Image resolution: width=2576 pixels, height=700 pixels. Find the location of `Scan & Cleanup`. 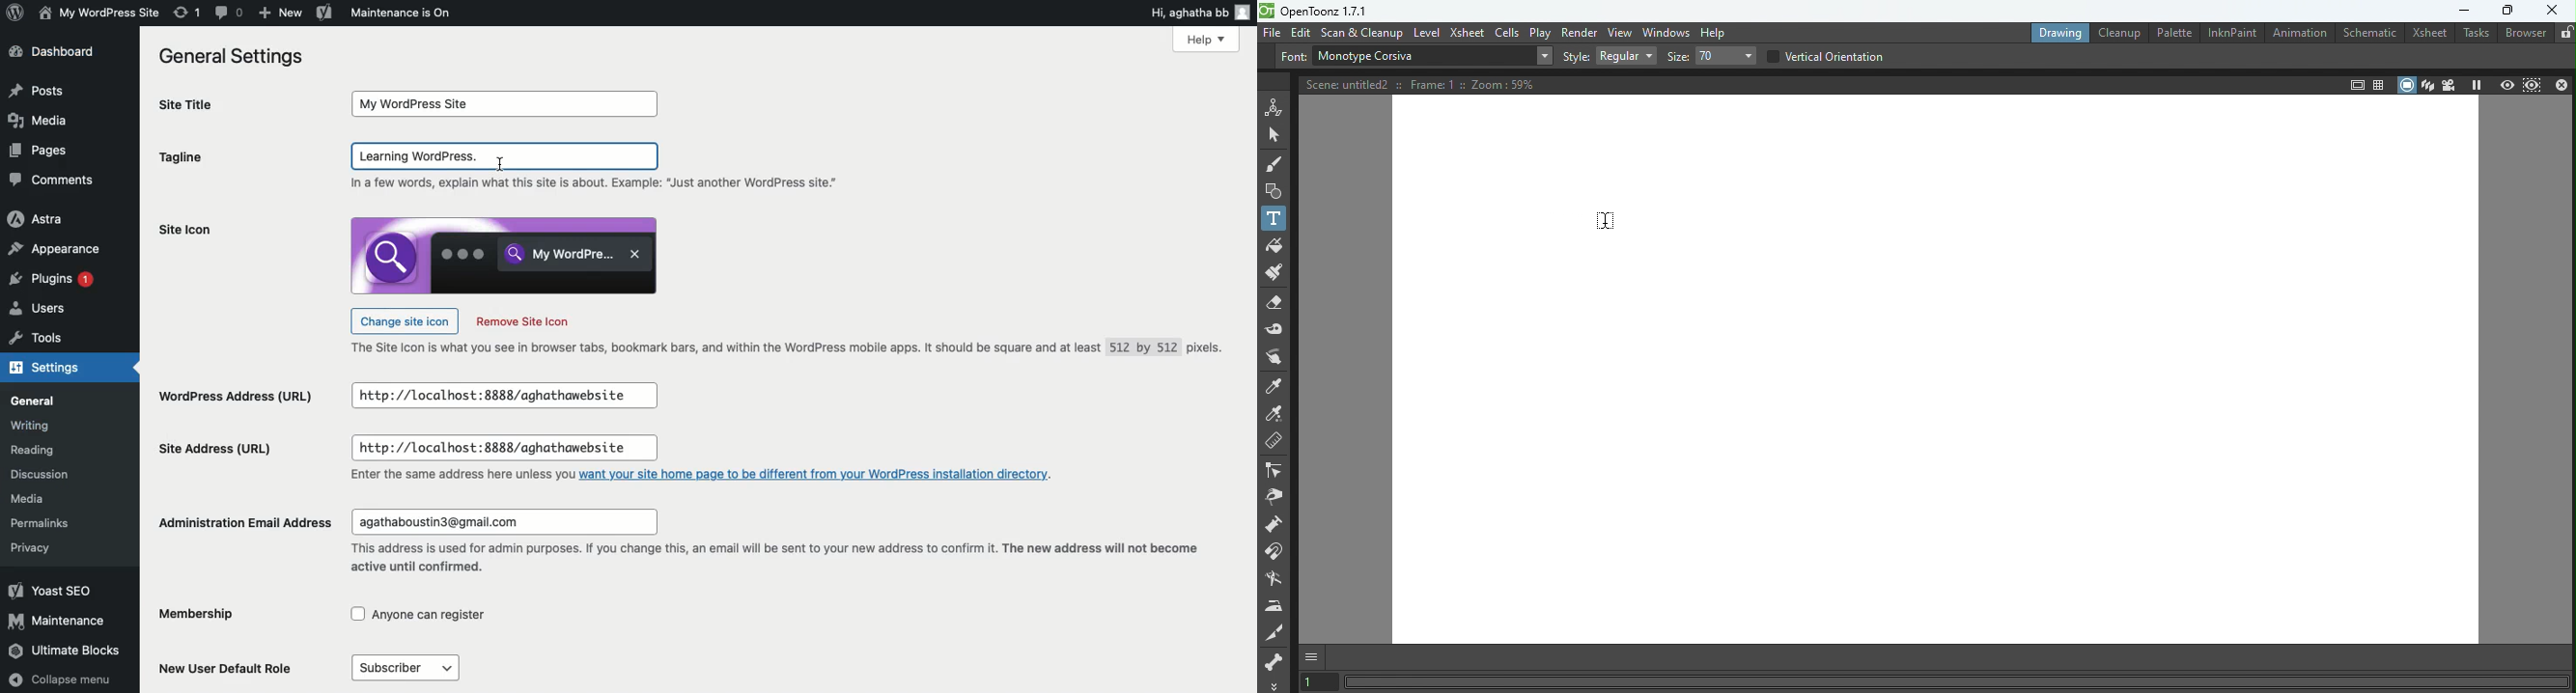

Scan & Cleanup is located at coordinates (1363, 32).